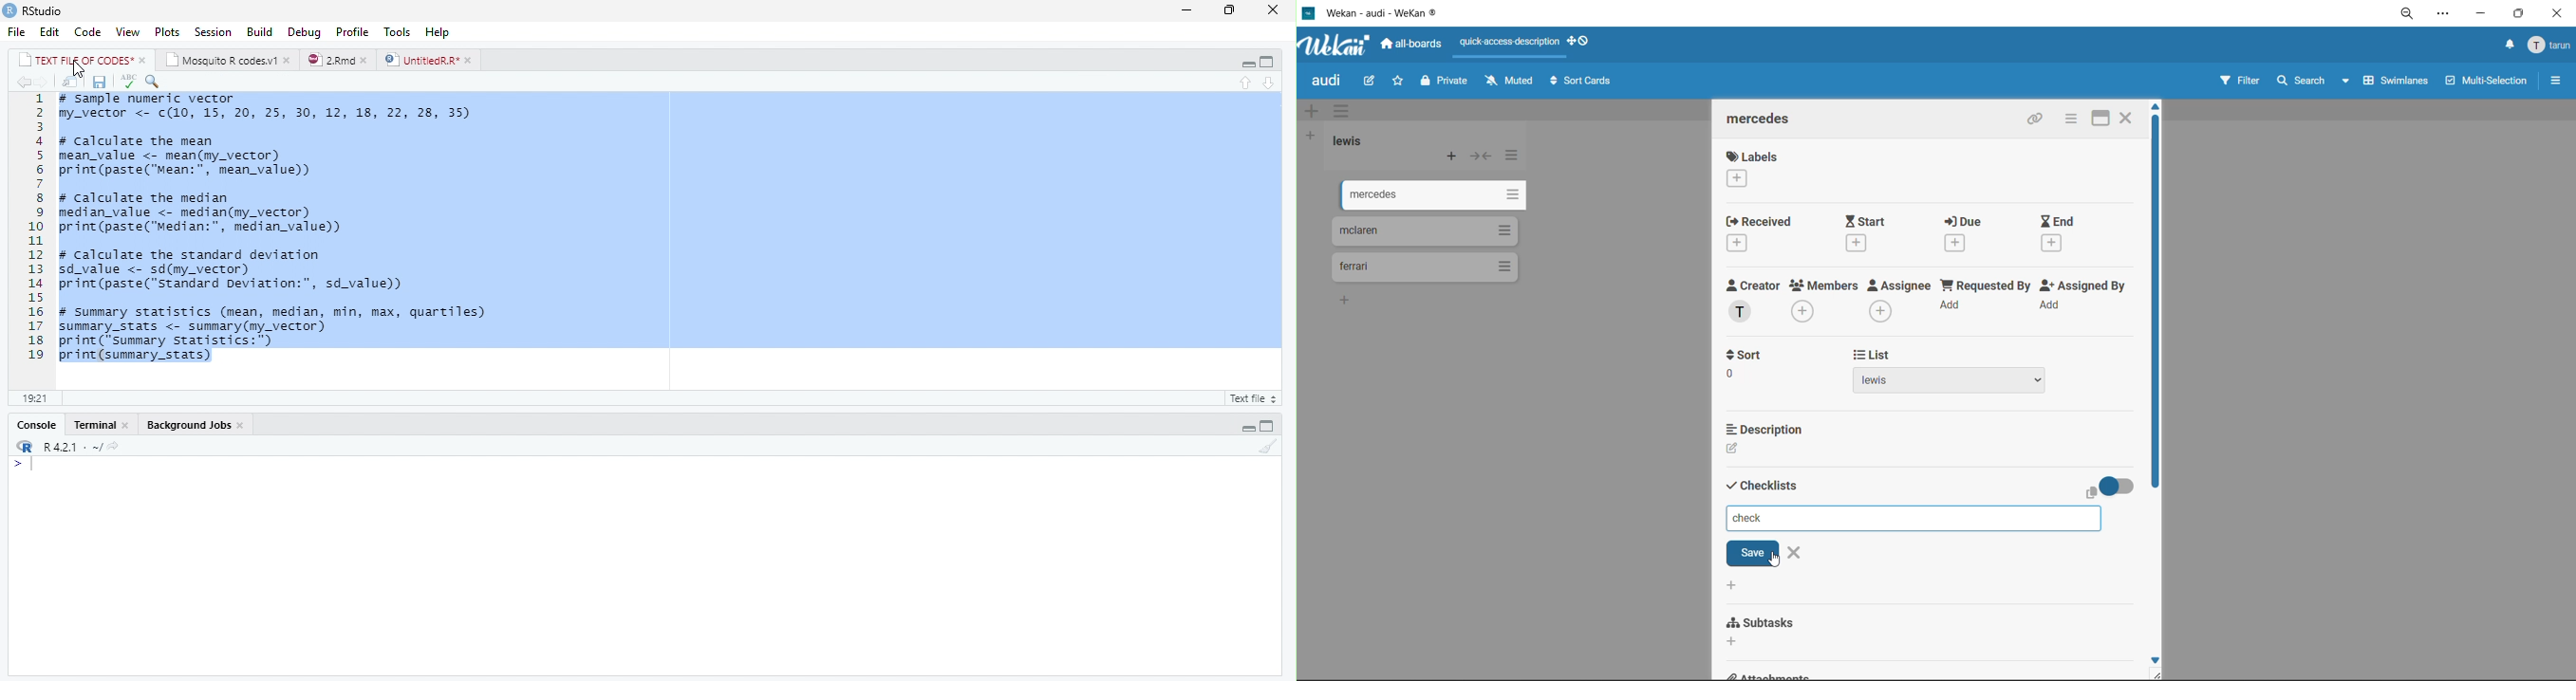 This screenshot has height=700, width=2576. Describe the element at coordinates (17, 31) in the screenshot. I see `file` at that location.